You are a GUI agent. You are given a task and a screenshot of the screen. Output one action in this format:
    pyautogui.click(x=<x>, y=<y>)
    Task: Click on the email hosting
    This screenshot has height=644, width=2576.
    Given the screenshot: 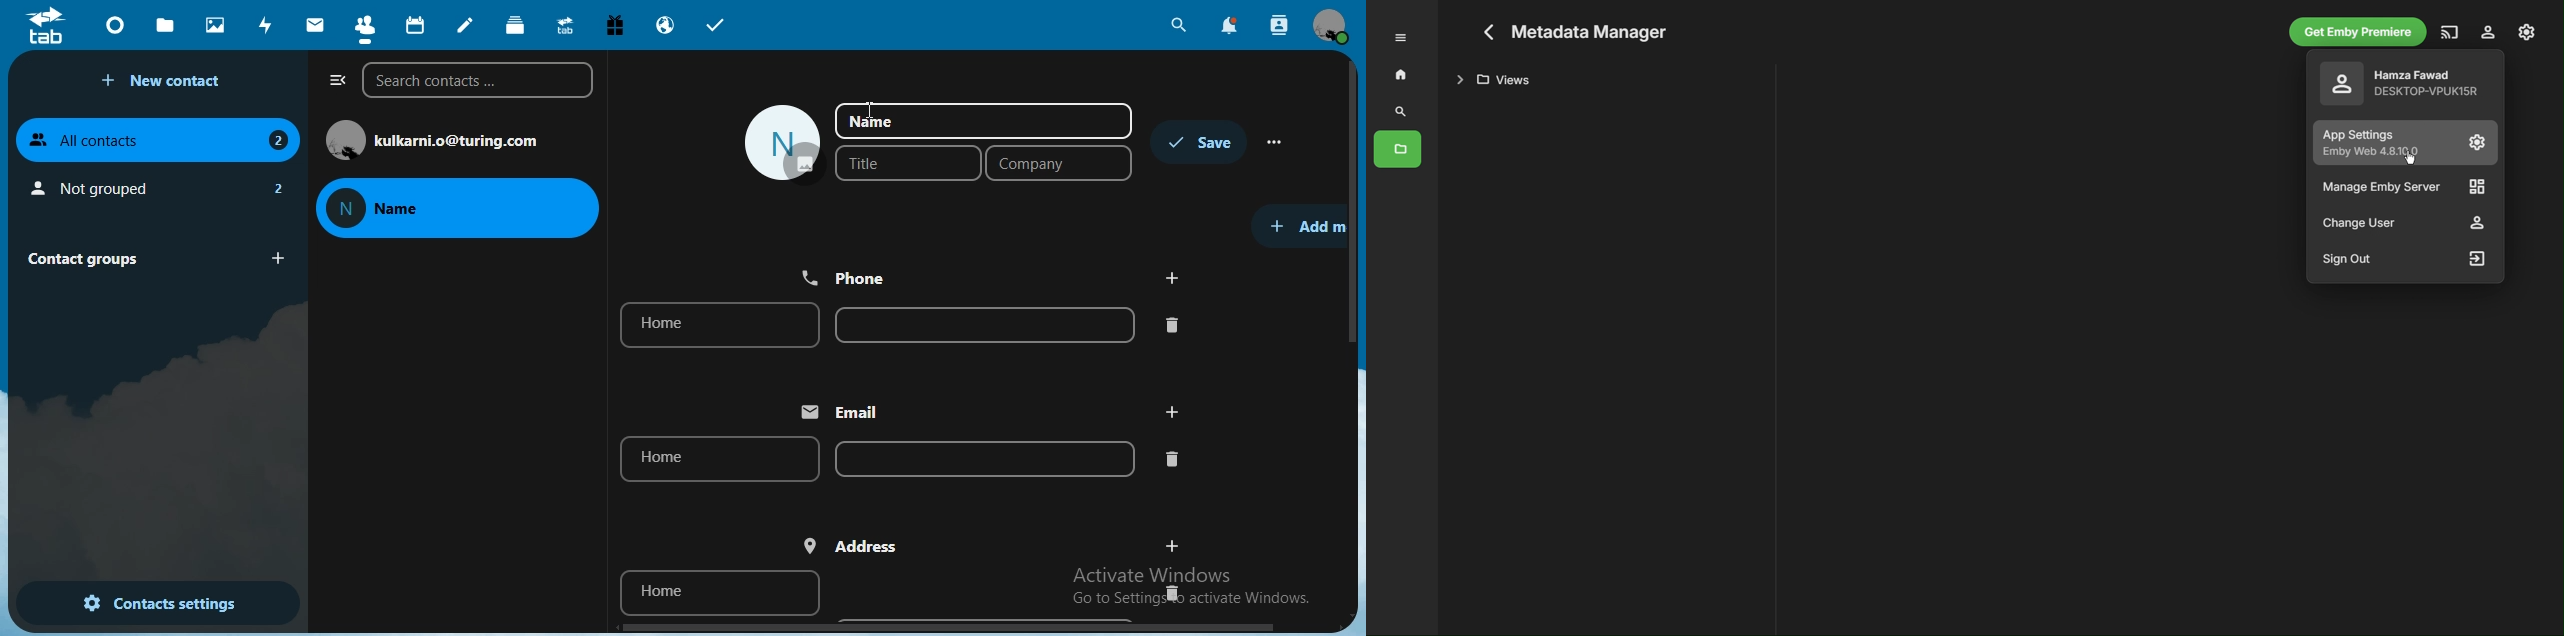 What is the action you would take?
    pyautogui.click(x=664, y=27)
    